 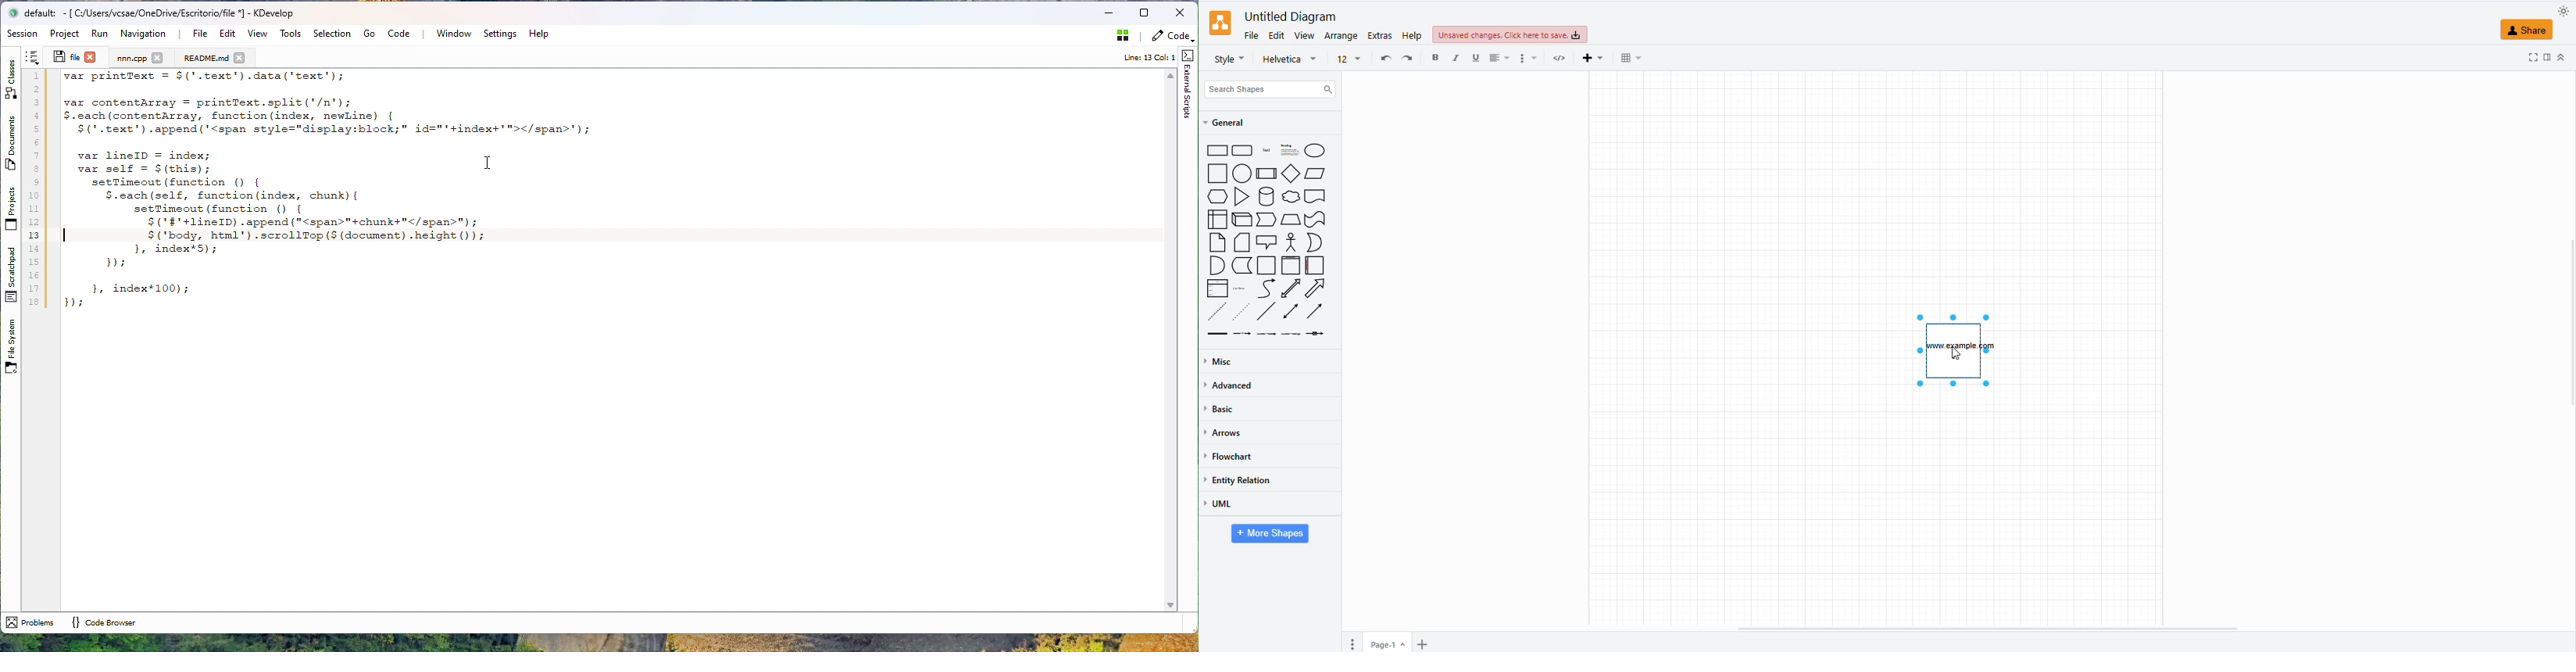 What do you see at coordinates (2559, 12) in the screenshot?
I see `appearance` at bounding box center [2559, 12].